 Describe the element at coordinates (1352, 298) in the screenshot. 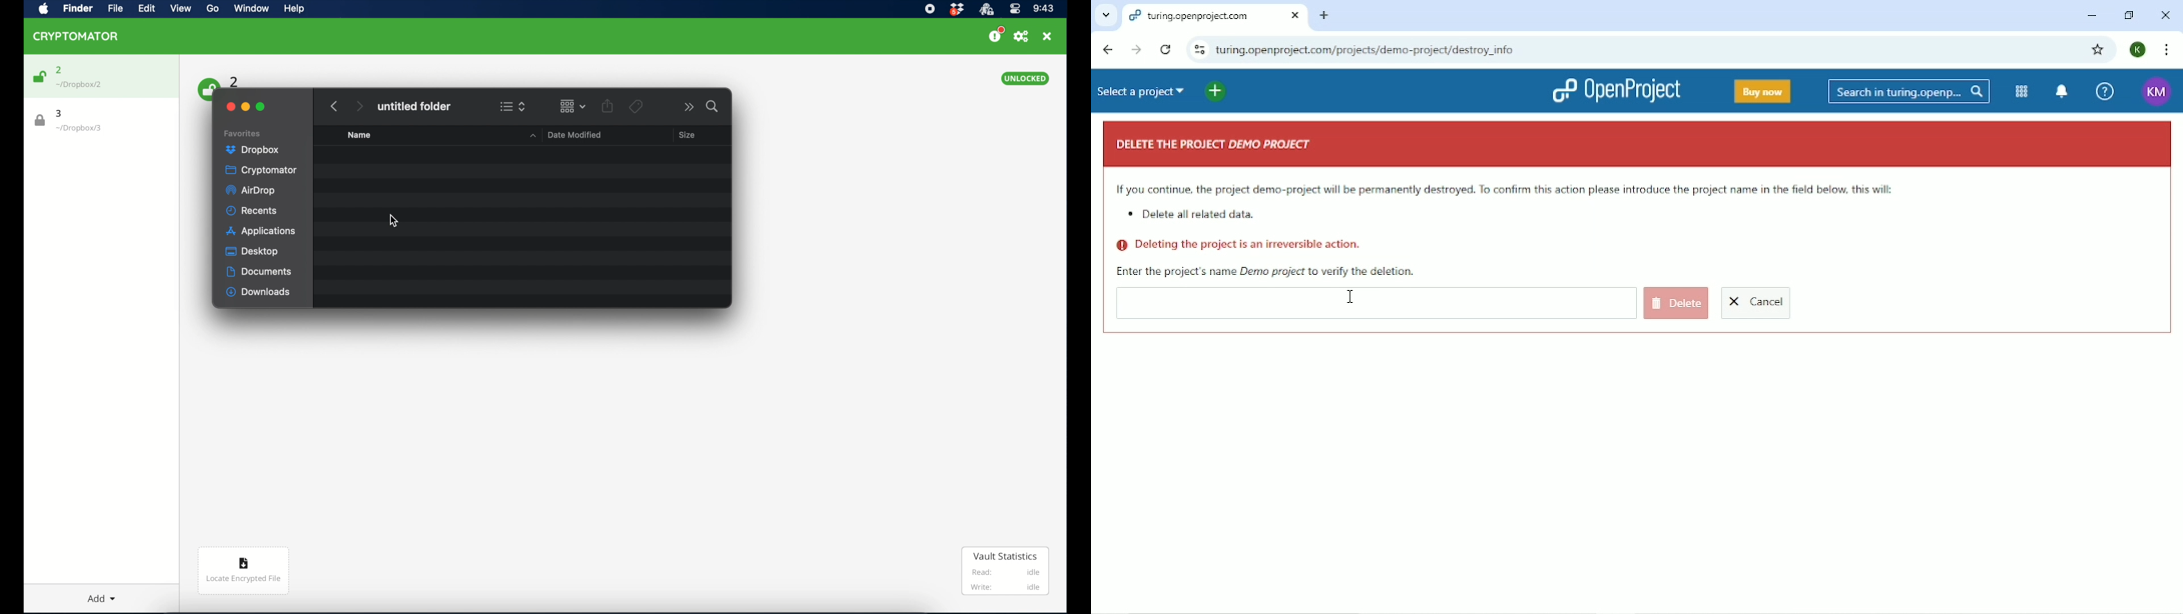

I see `Cursor` at that location.